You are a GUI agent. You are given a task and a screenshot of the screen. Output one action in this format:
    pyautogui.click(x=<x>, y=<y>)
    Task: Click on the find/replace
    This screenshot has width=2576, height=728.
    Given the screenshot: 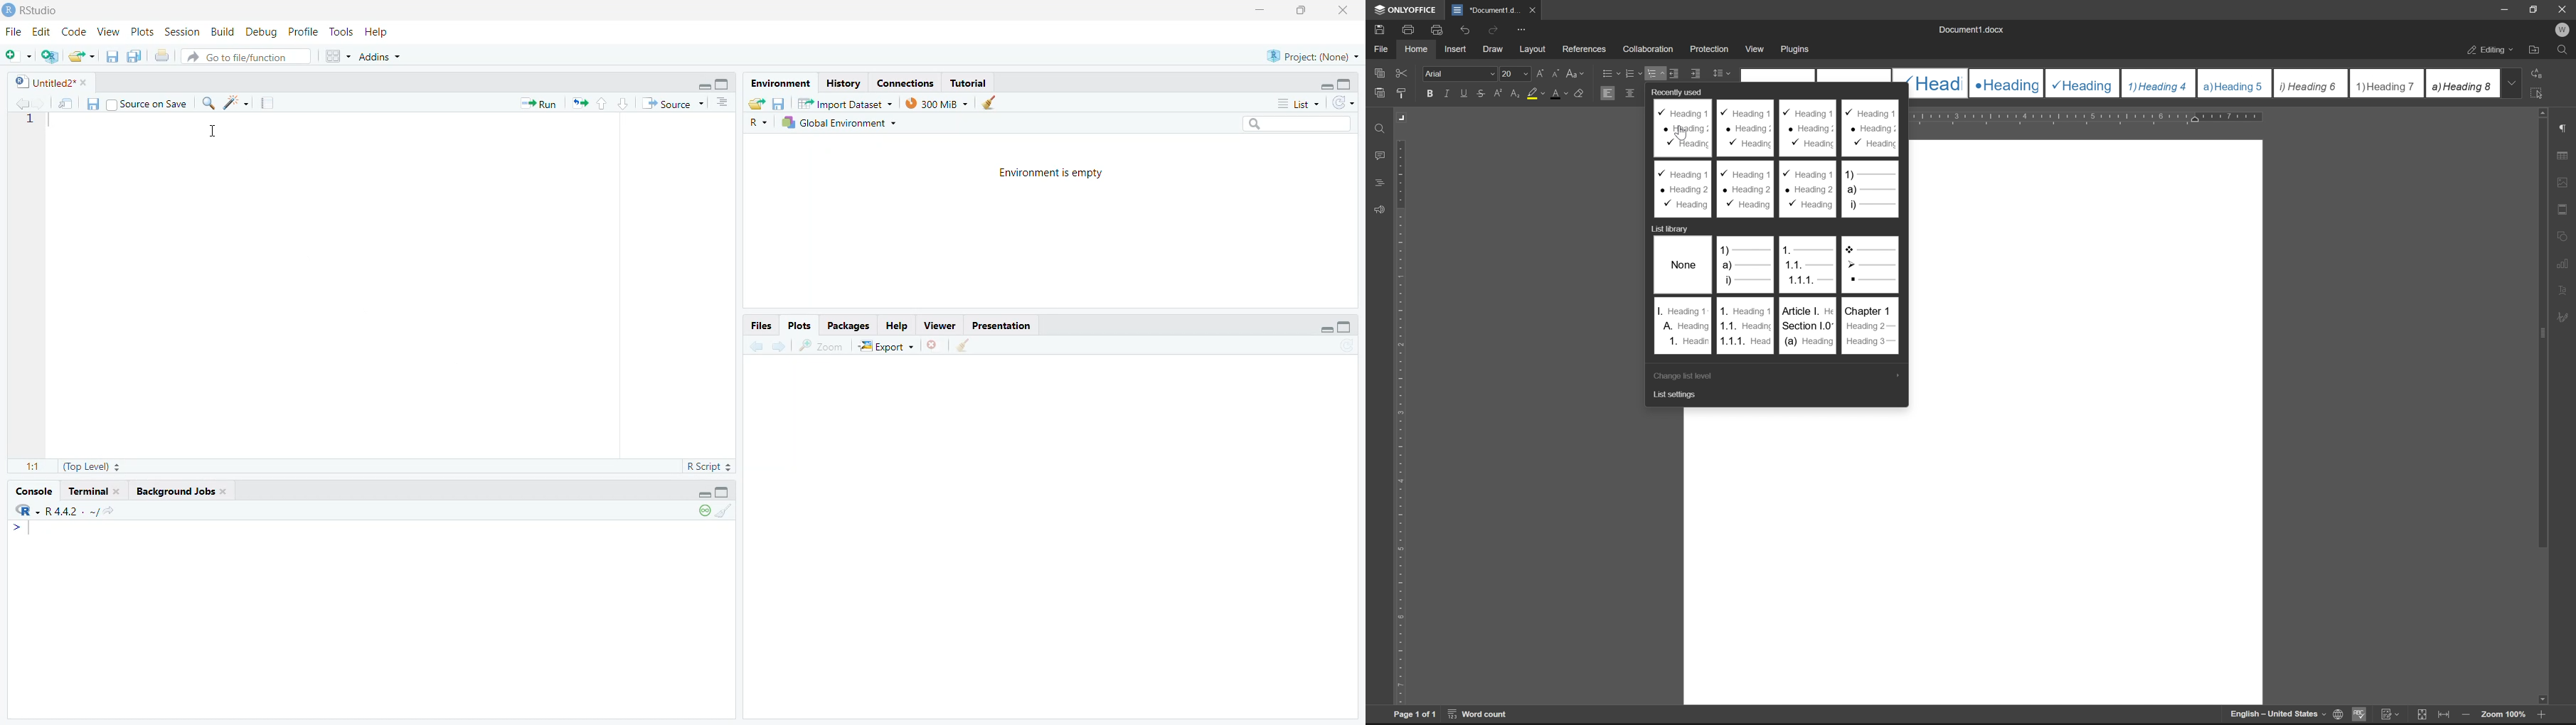 What is the action you would take?
    pyautogui.click(x=206, y=104)
    